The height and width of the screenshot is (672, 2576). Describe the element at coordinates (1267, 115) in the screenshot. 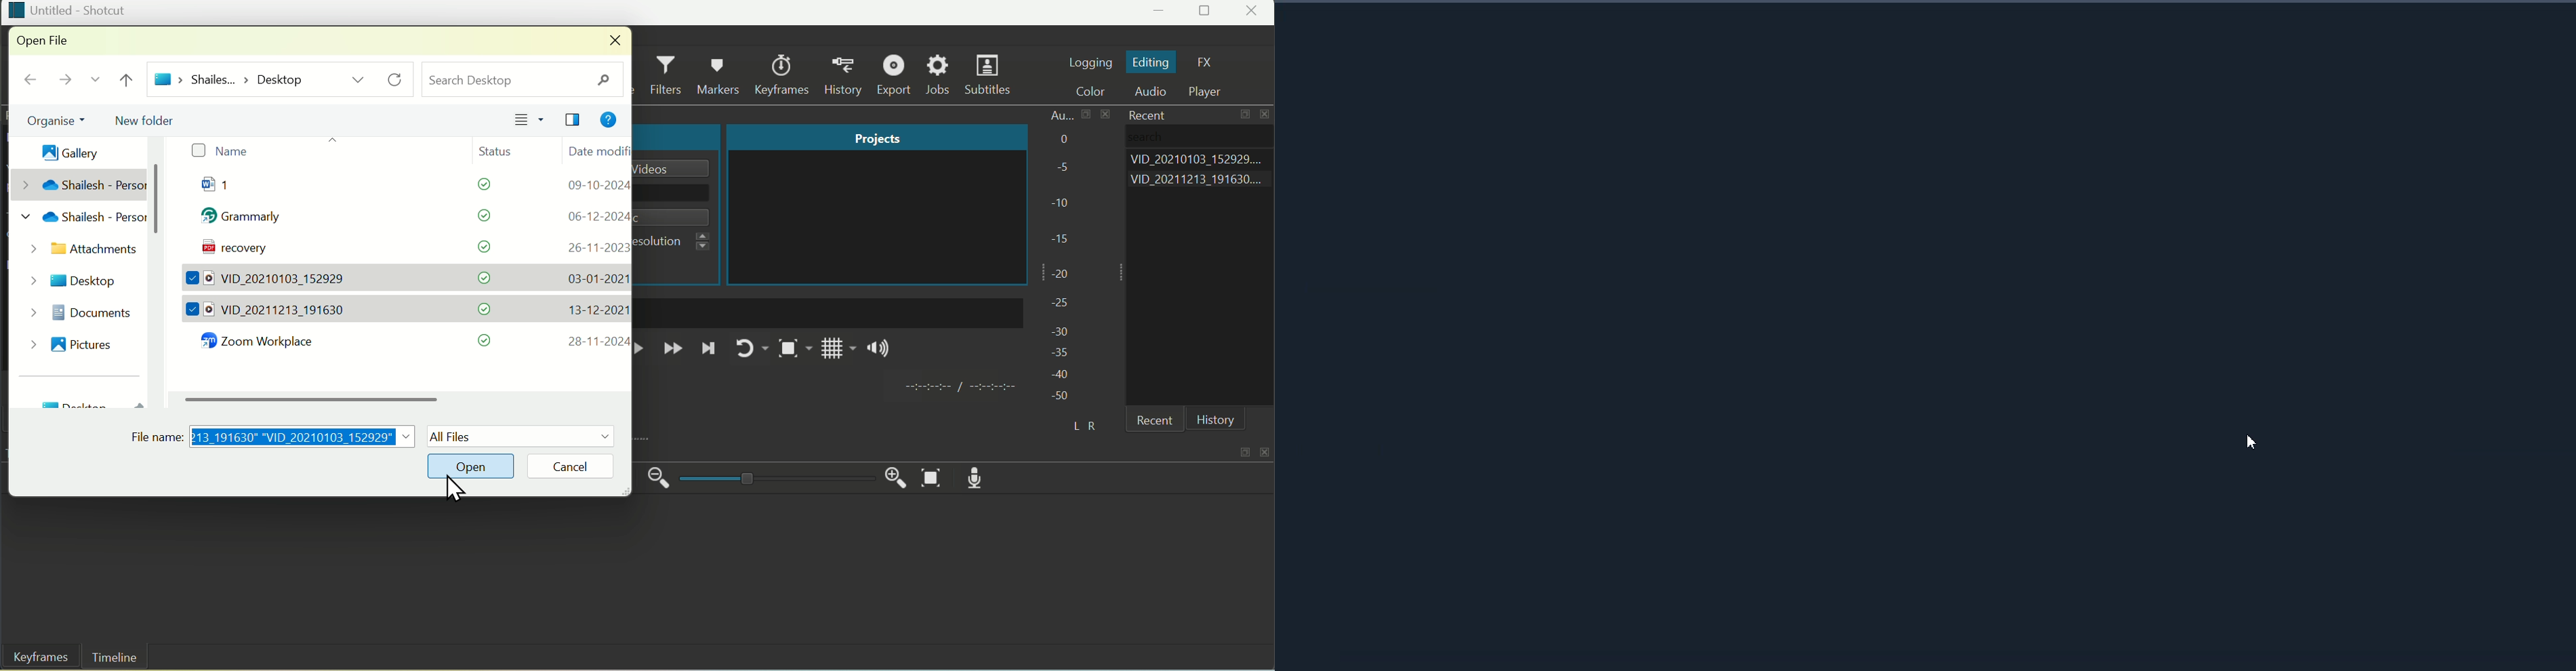

I see `close` at that location.